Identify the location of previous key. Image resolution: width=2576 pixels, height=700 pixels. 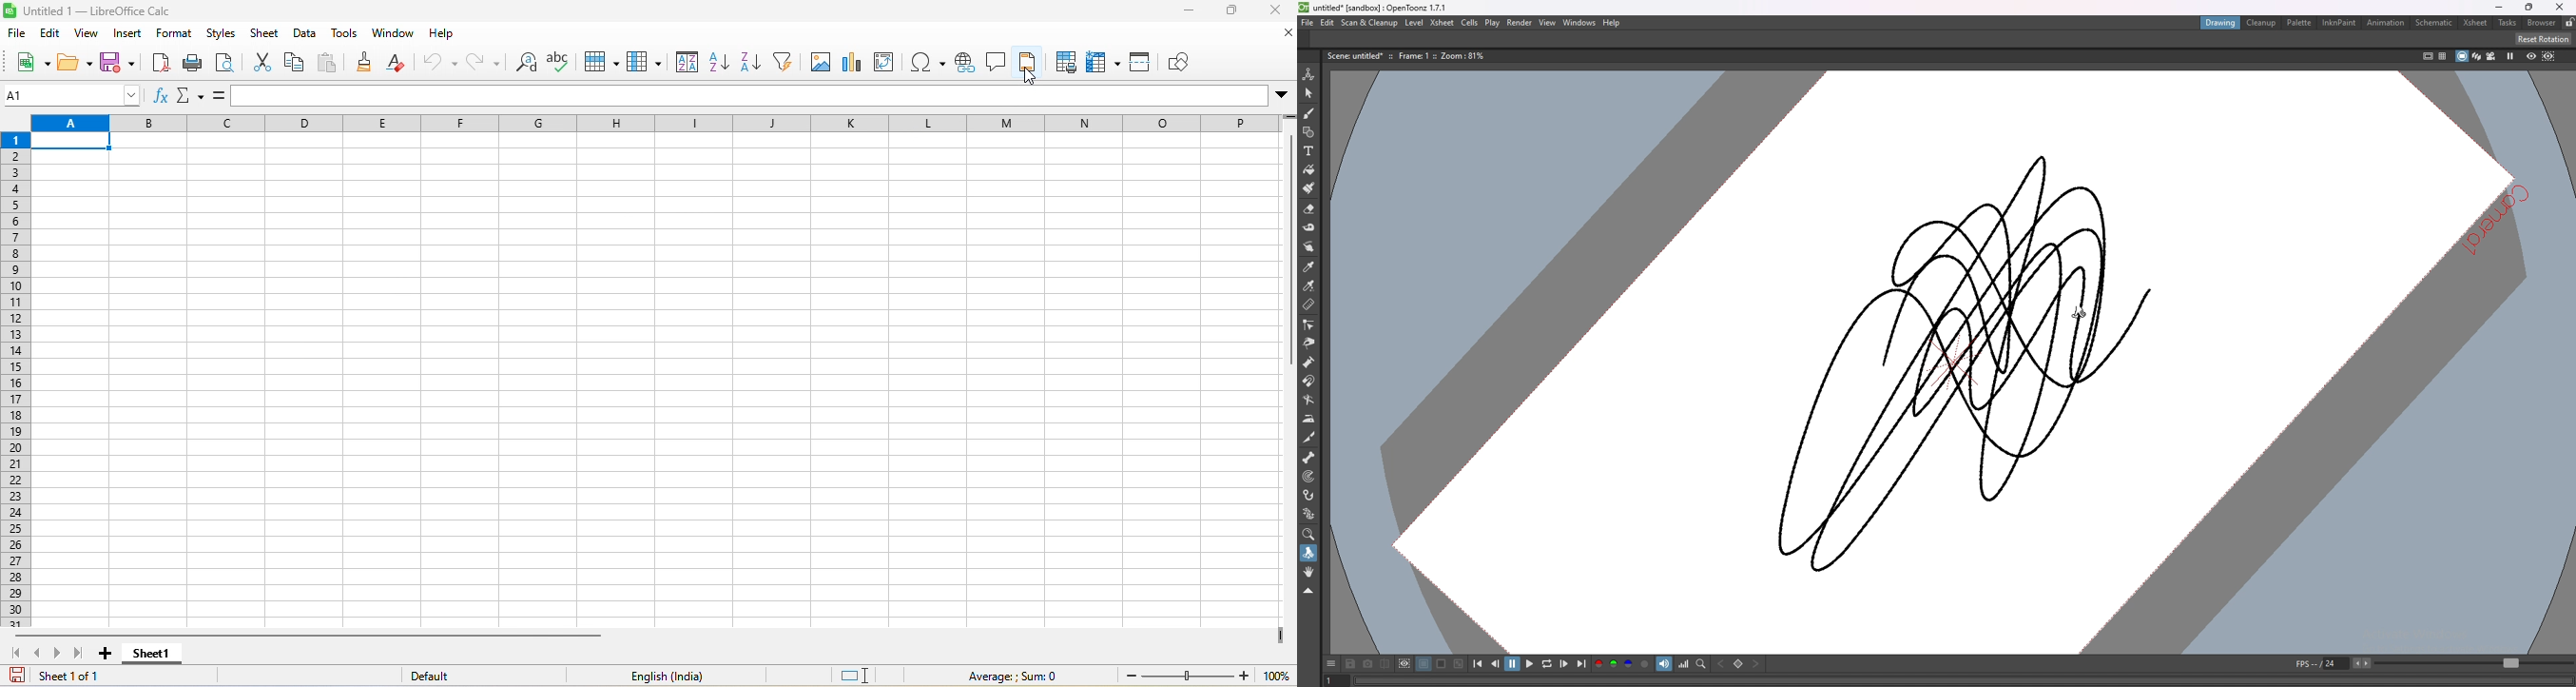
(1721, 664).